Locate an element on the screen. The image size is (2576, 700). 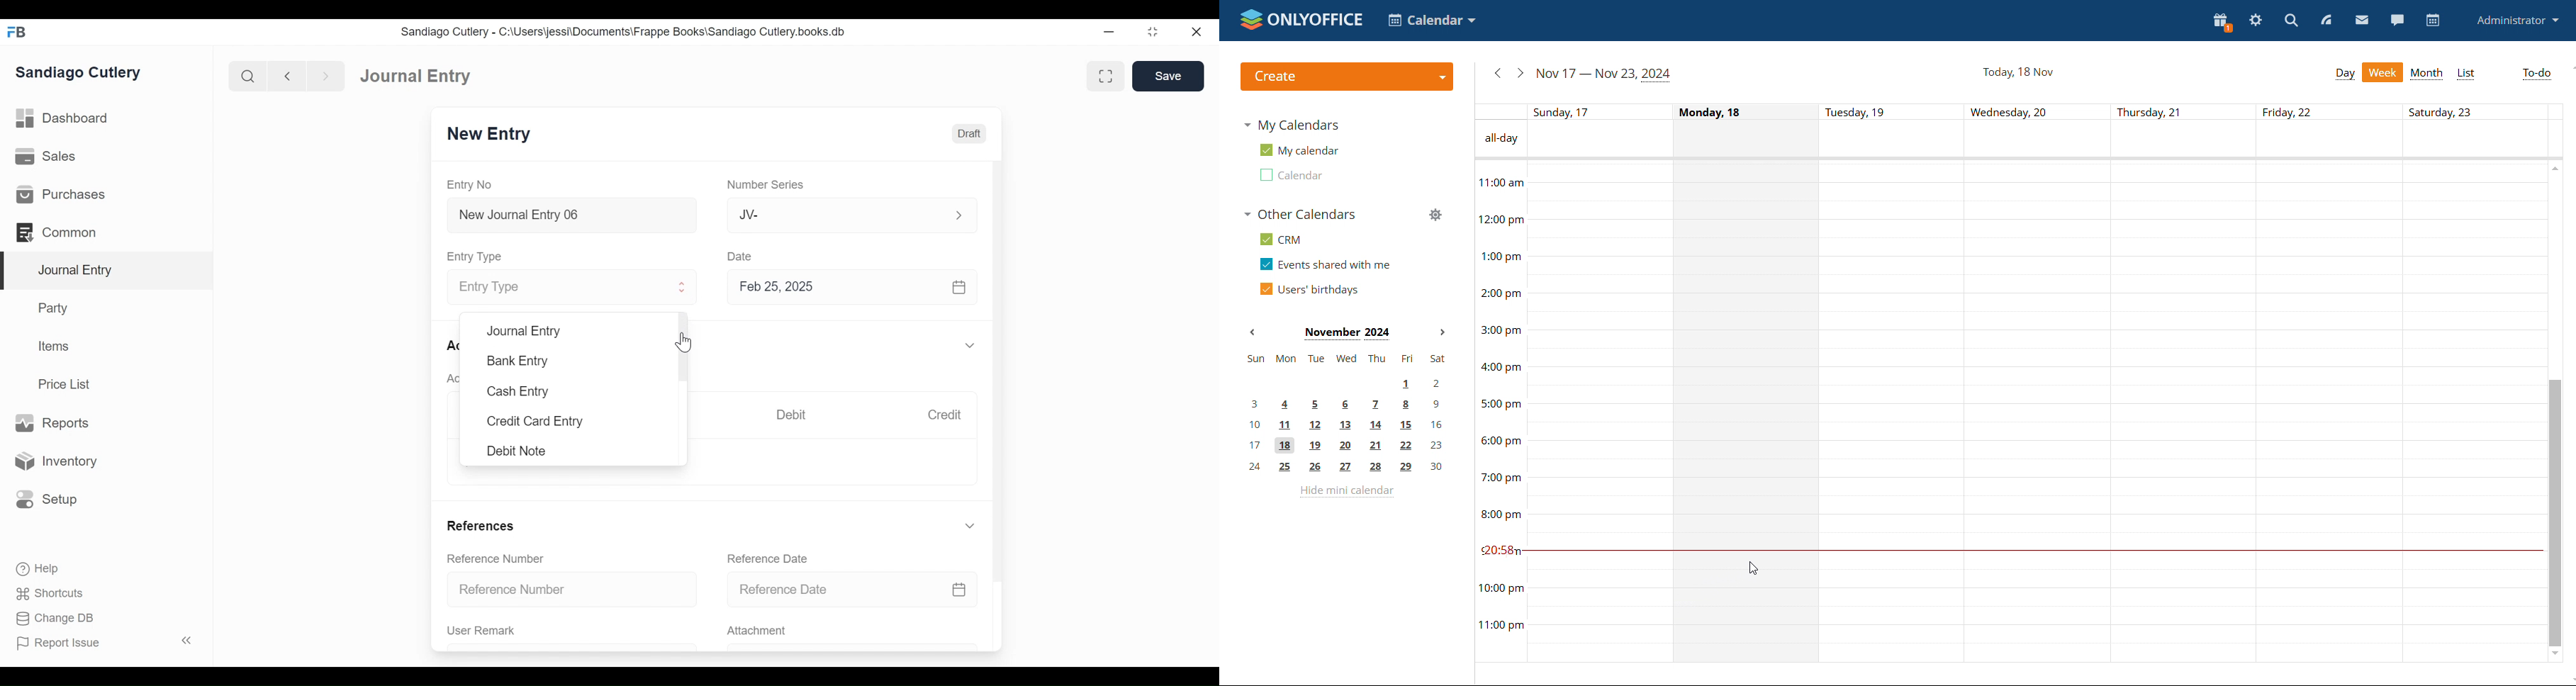
Setup is located at coordinates (44, 499).